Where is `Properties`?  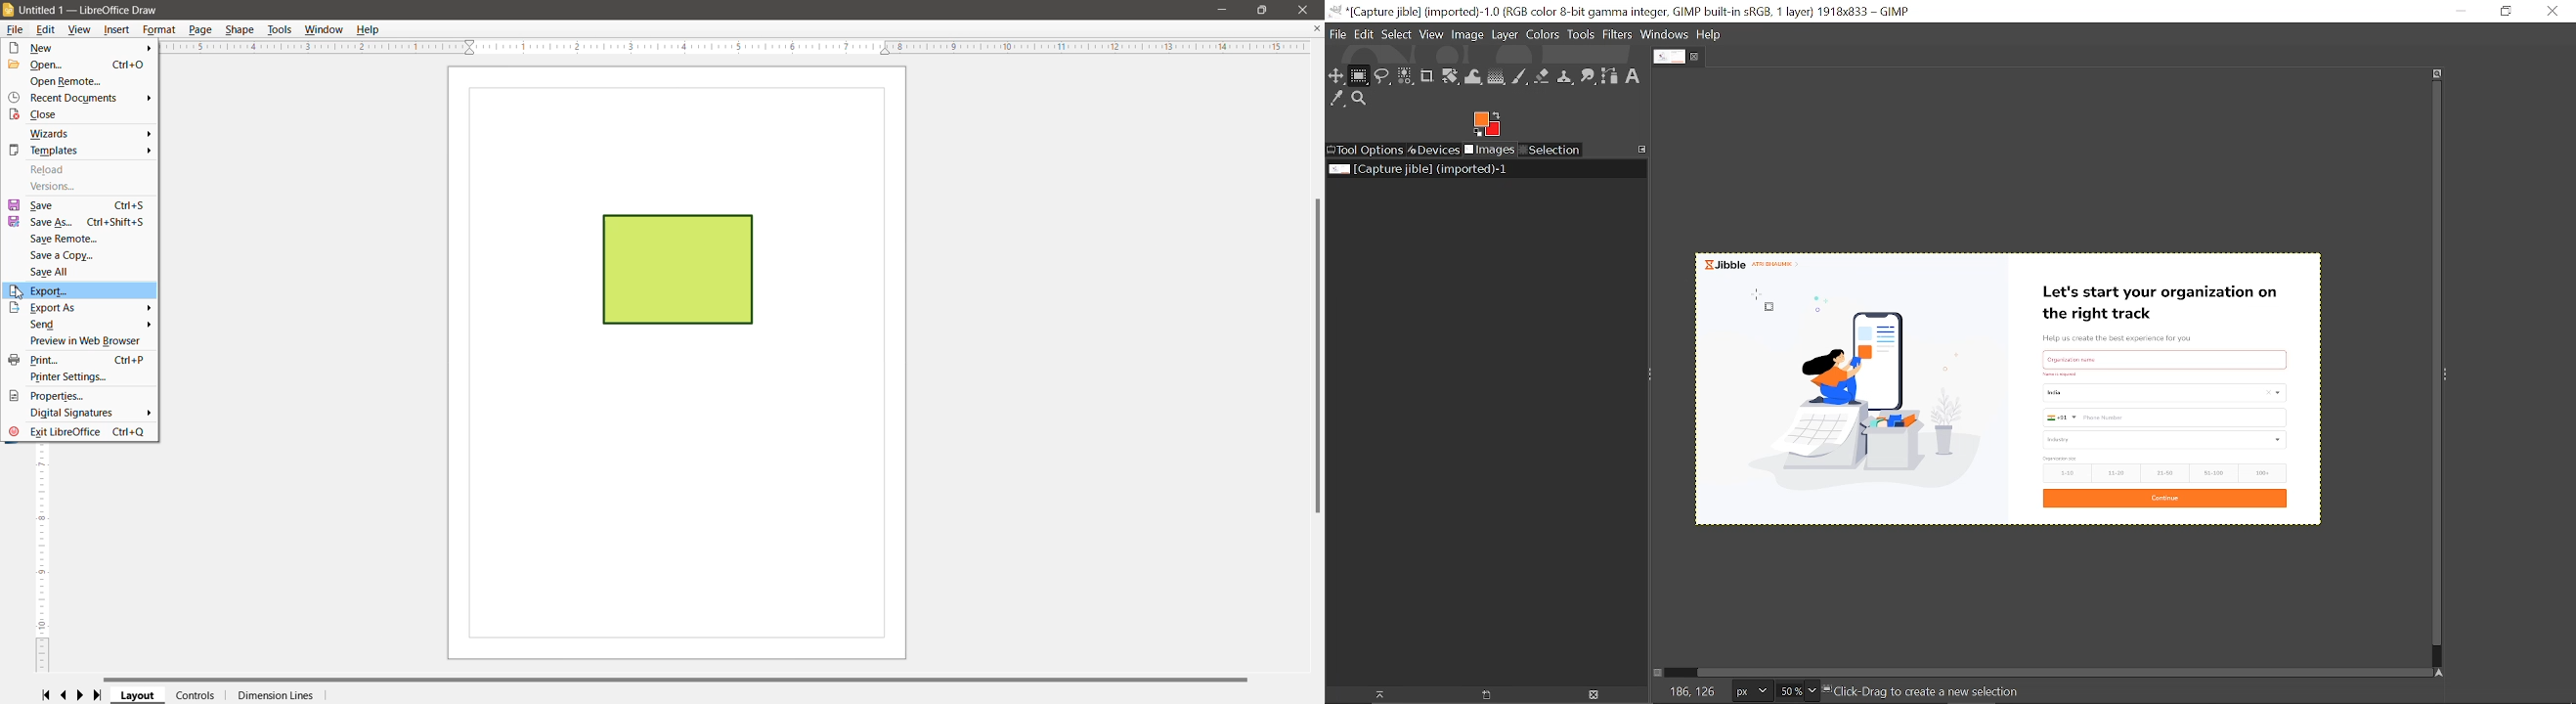
Properties is located at coordinates (52, 395).